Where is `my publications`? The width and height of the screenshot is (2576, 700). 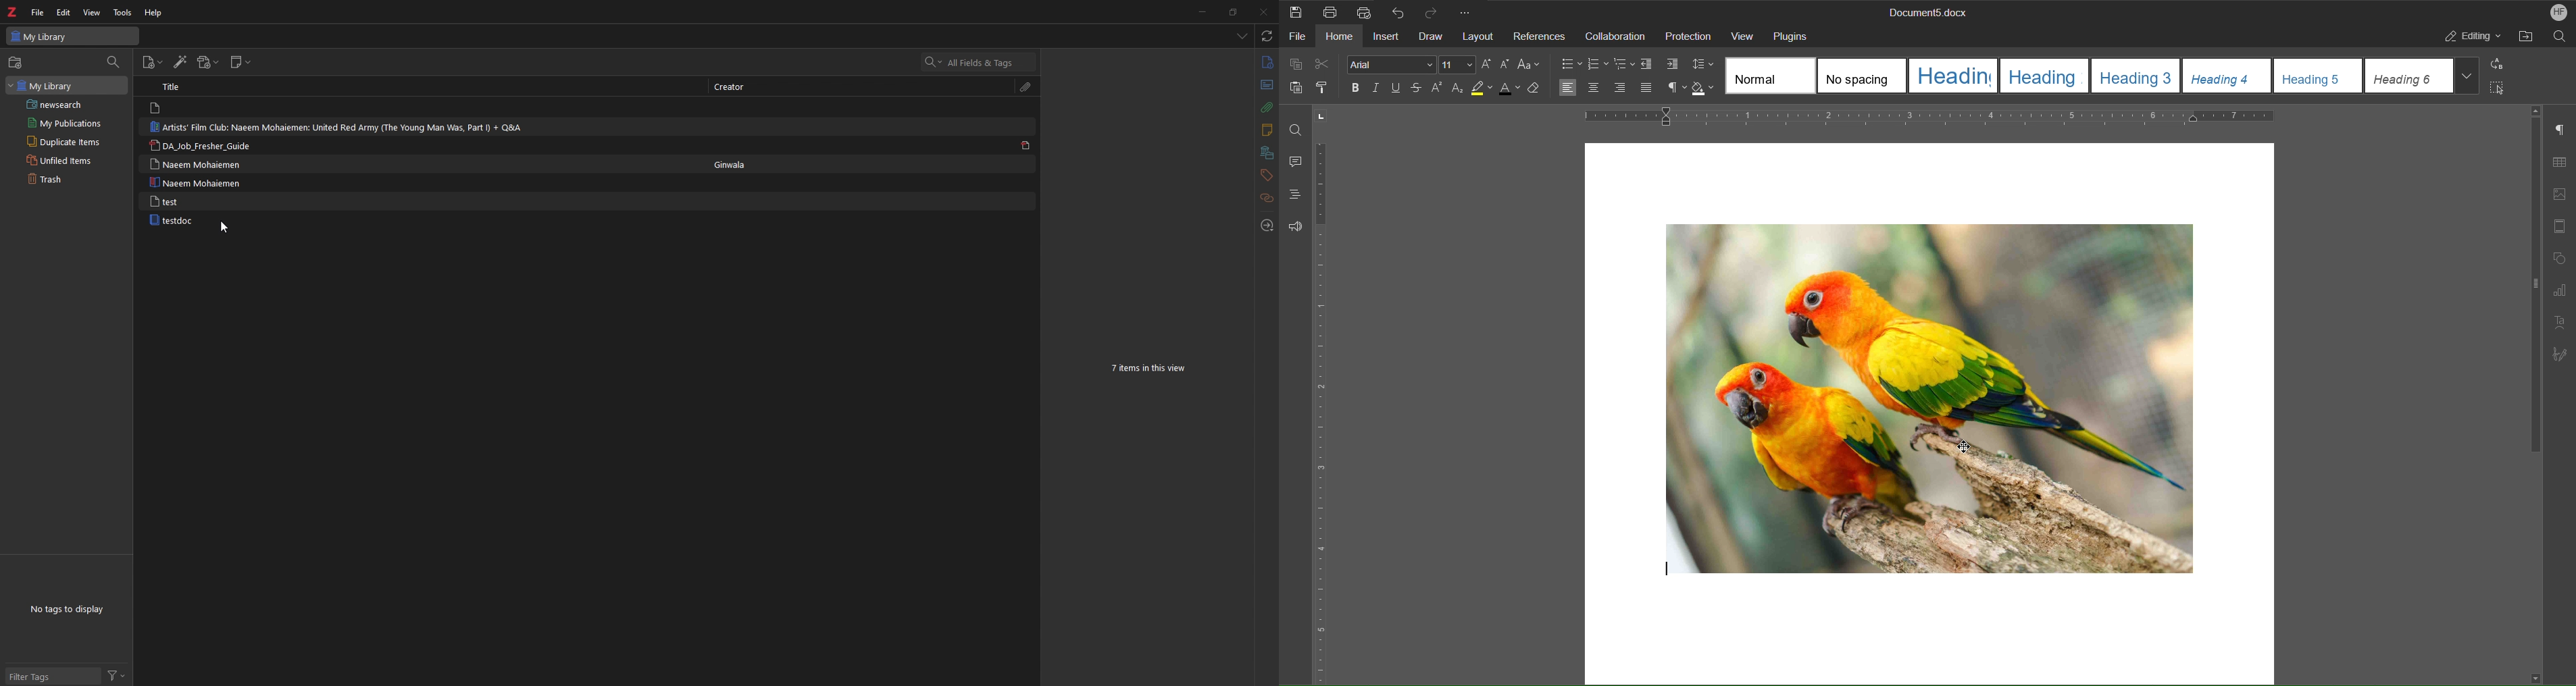 my publications is located at coordinates (65, 123).